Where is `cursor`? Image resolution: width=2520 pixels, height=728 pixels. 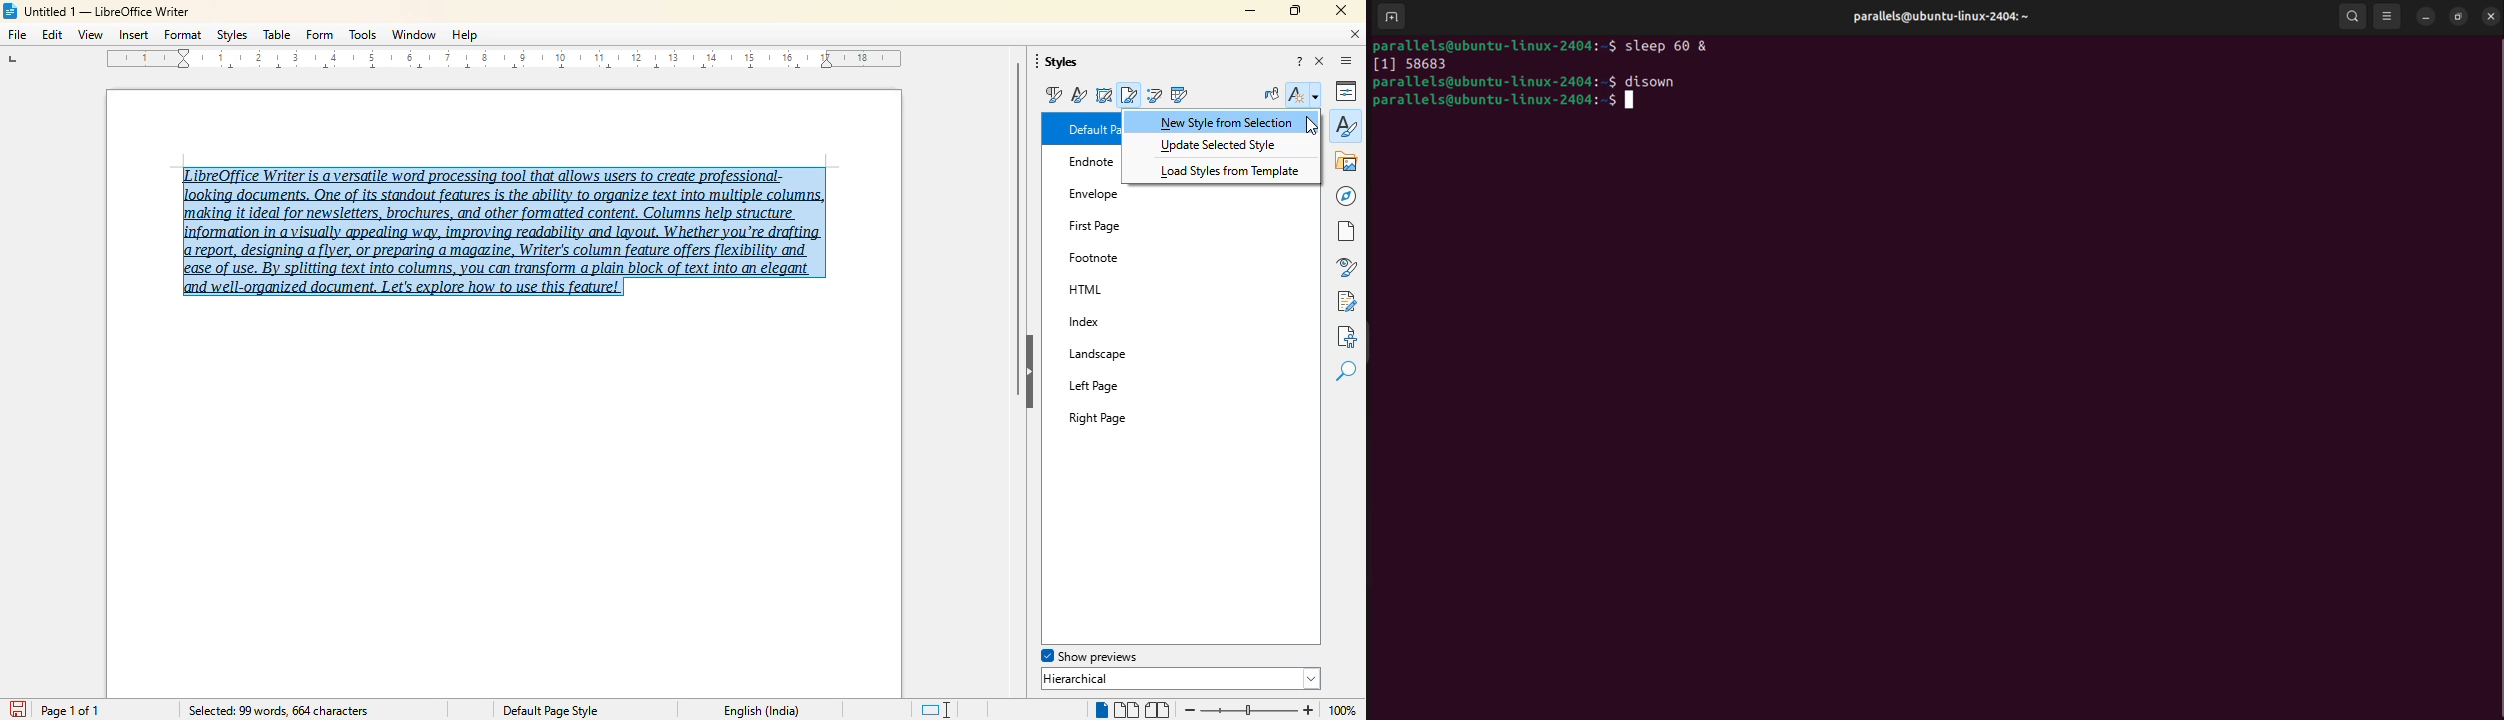
cursor is located at coordinates (1313, 124).